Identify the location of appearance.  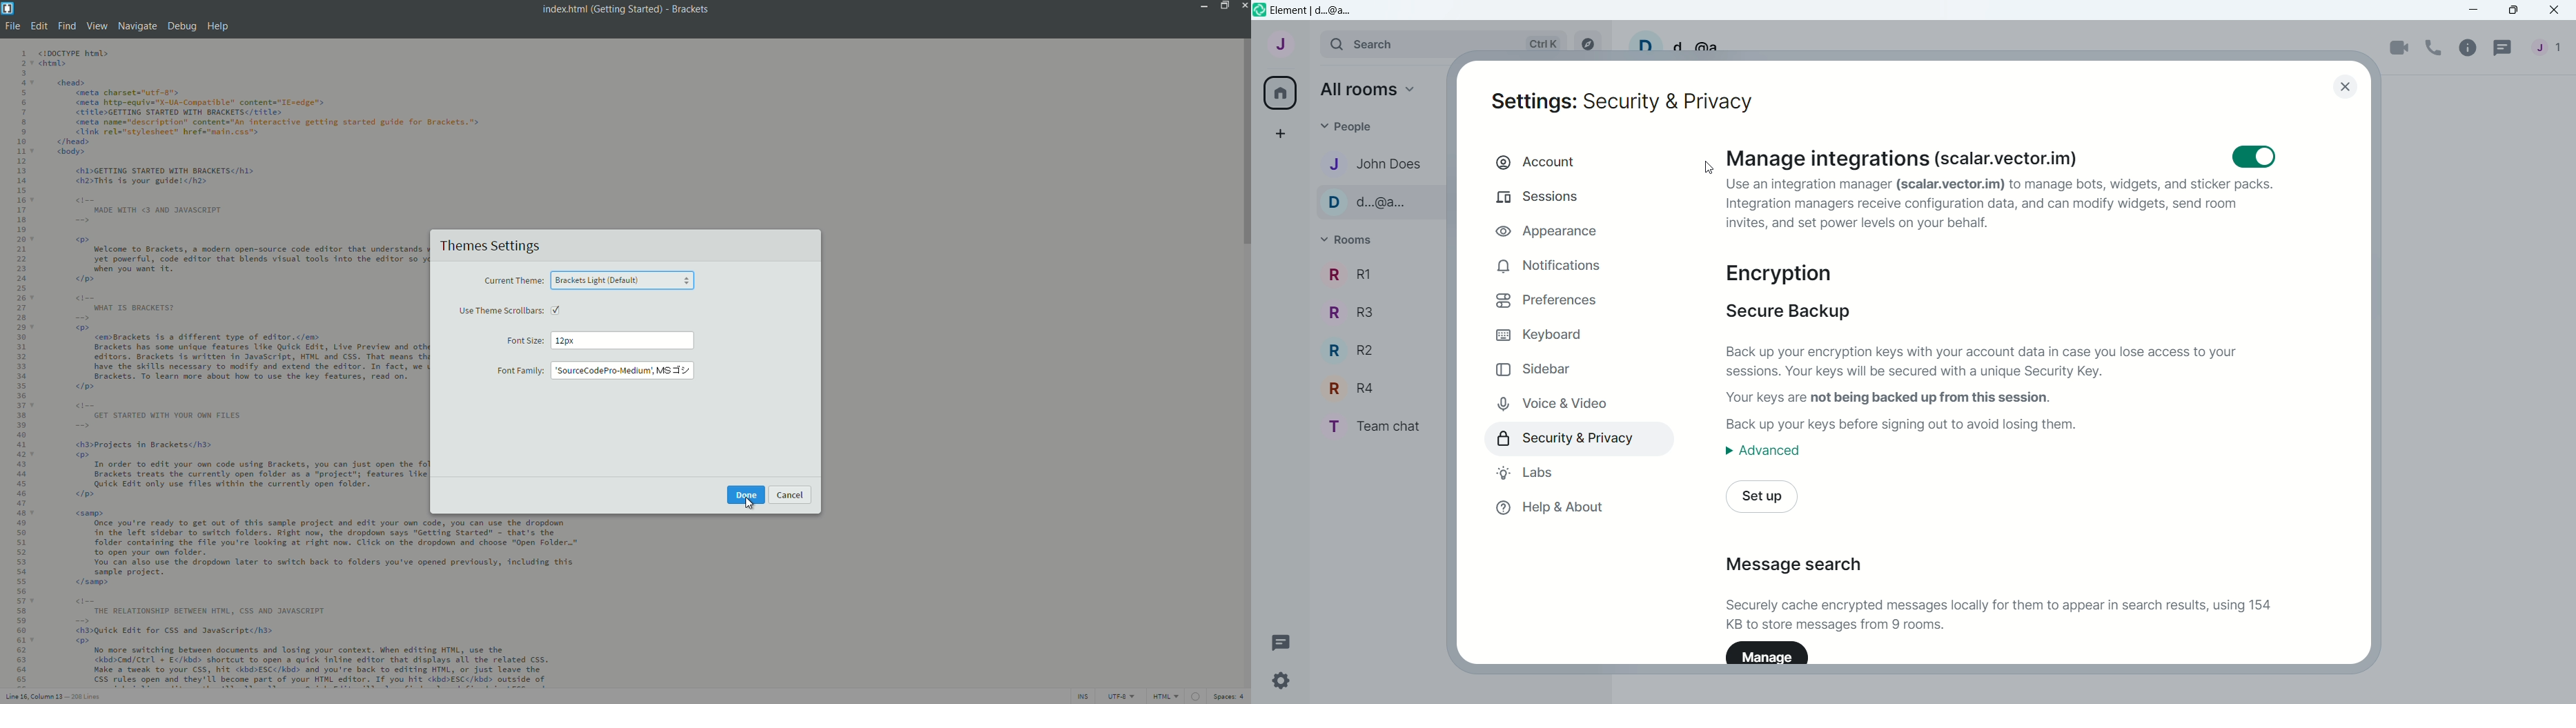
(1548, 236).